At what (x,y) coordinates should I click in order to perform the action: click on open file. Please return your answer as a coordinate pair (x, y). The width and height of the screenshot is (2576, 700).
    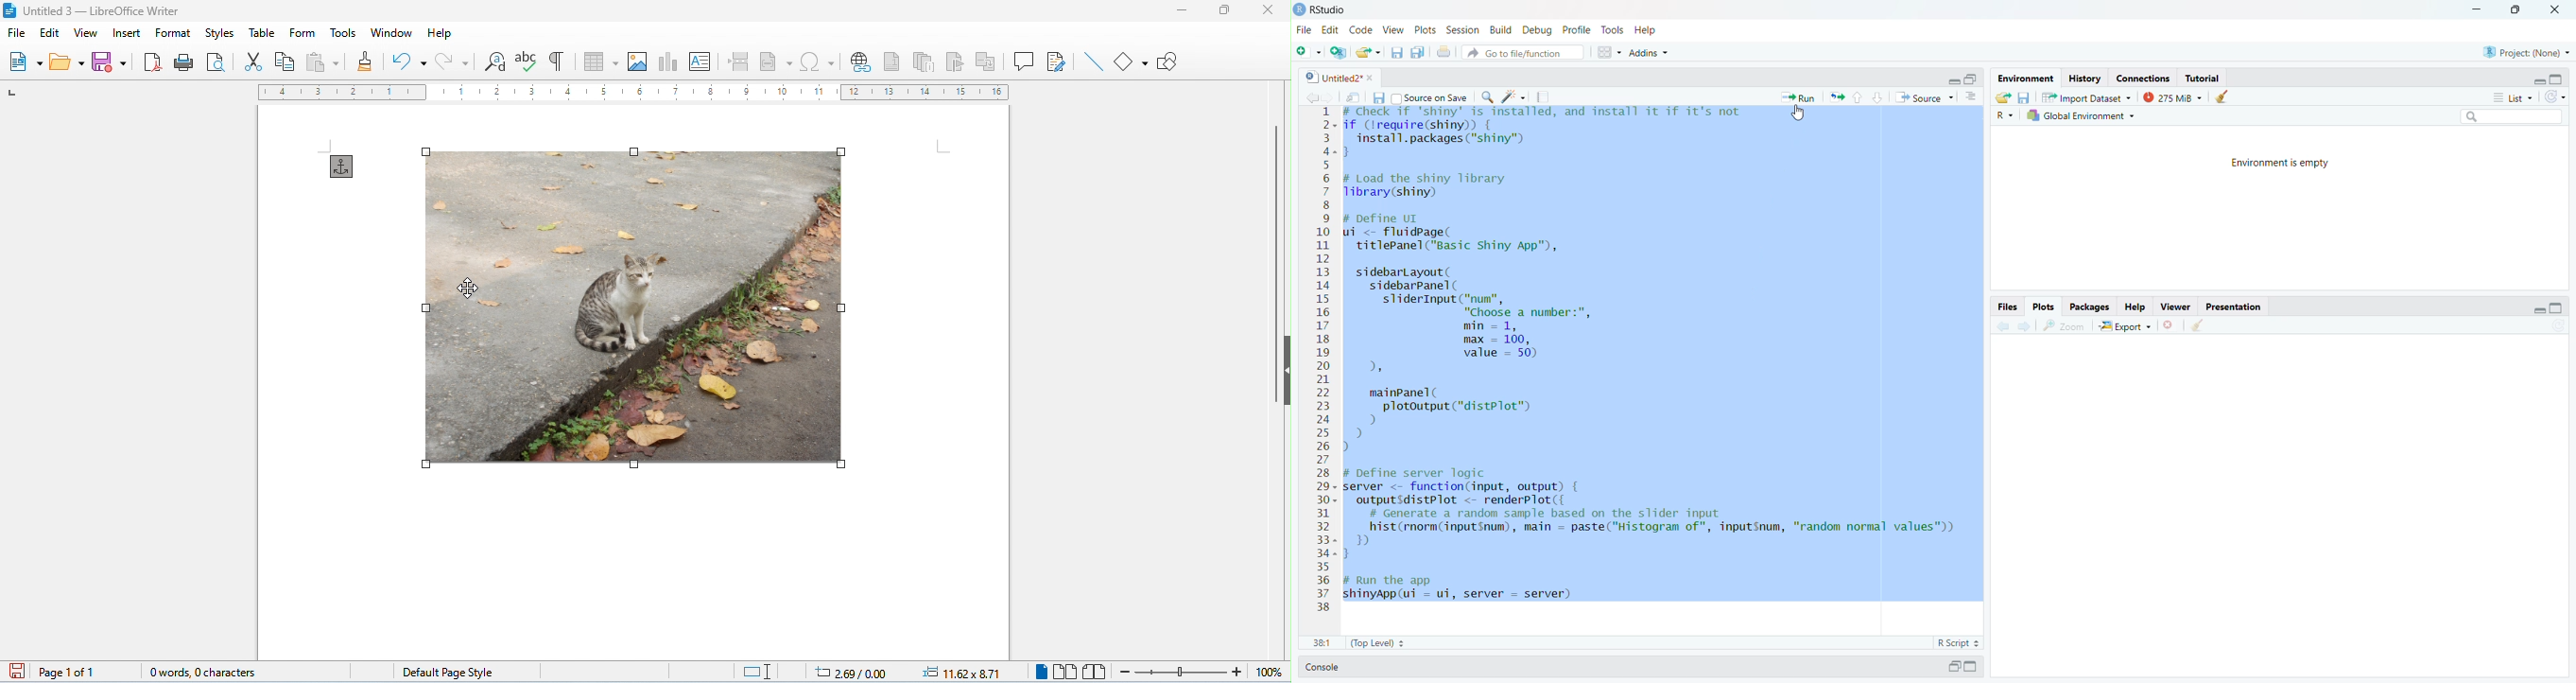
    Looking at the image, I should click on (1370, 53).